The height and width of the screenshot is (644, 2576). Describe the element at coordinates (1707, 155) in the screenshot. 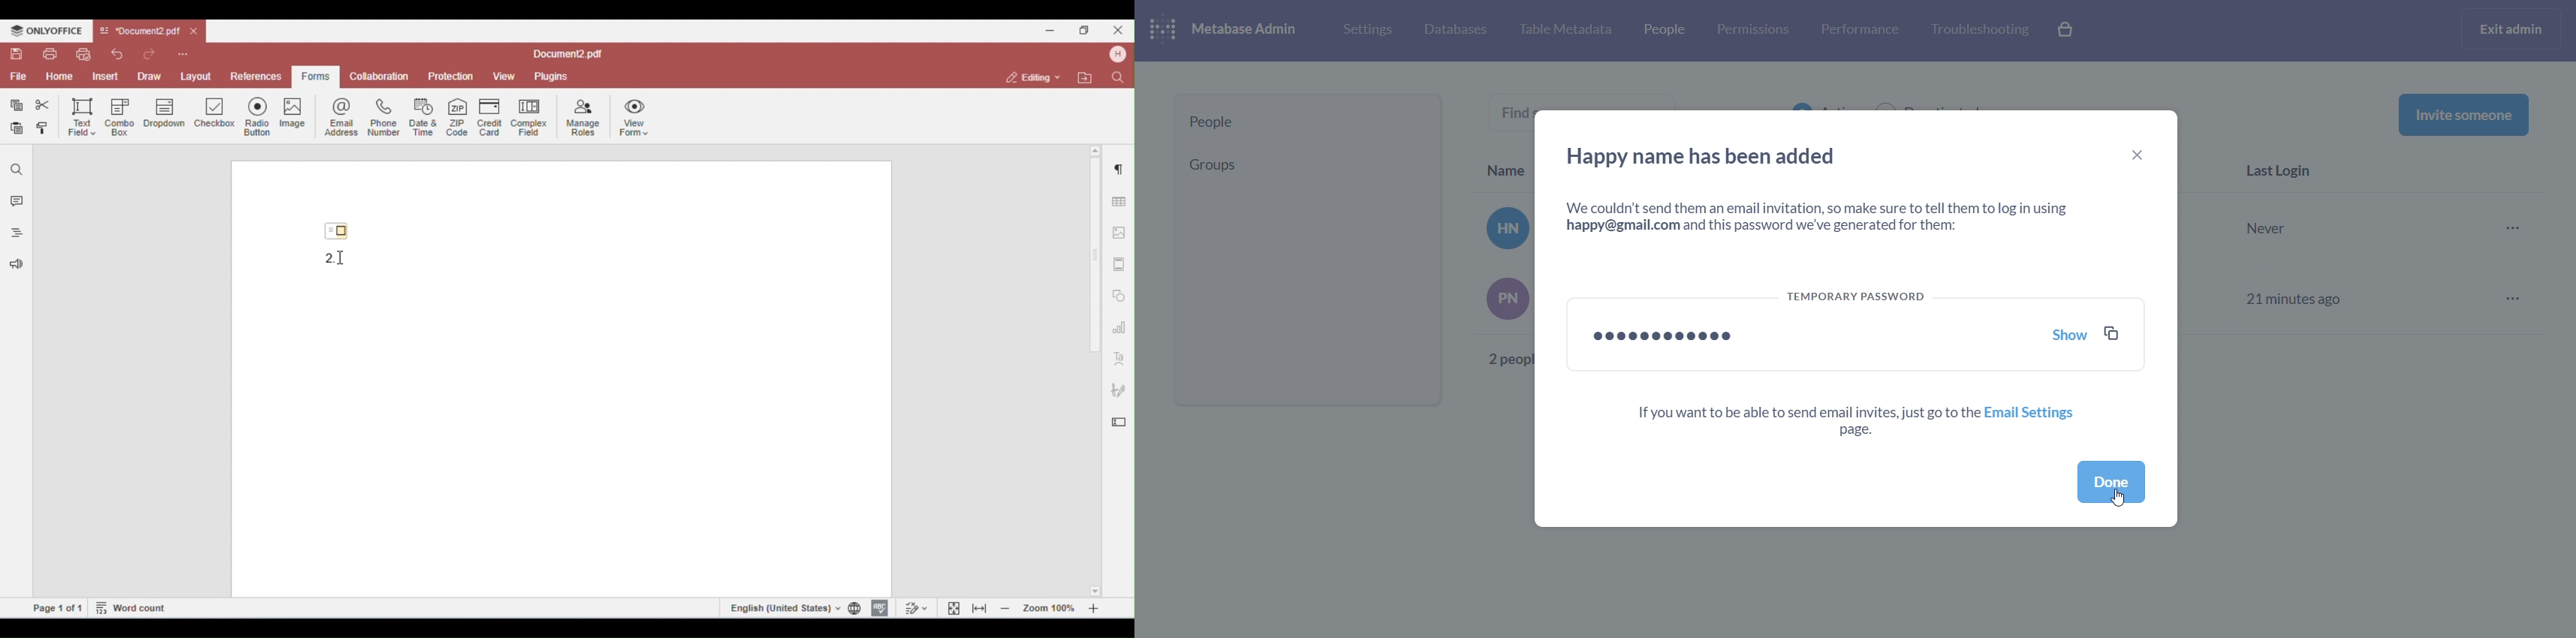

I see `Happy name has been added` at that location.